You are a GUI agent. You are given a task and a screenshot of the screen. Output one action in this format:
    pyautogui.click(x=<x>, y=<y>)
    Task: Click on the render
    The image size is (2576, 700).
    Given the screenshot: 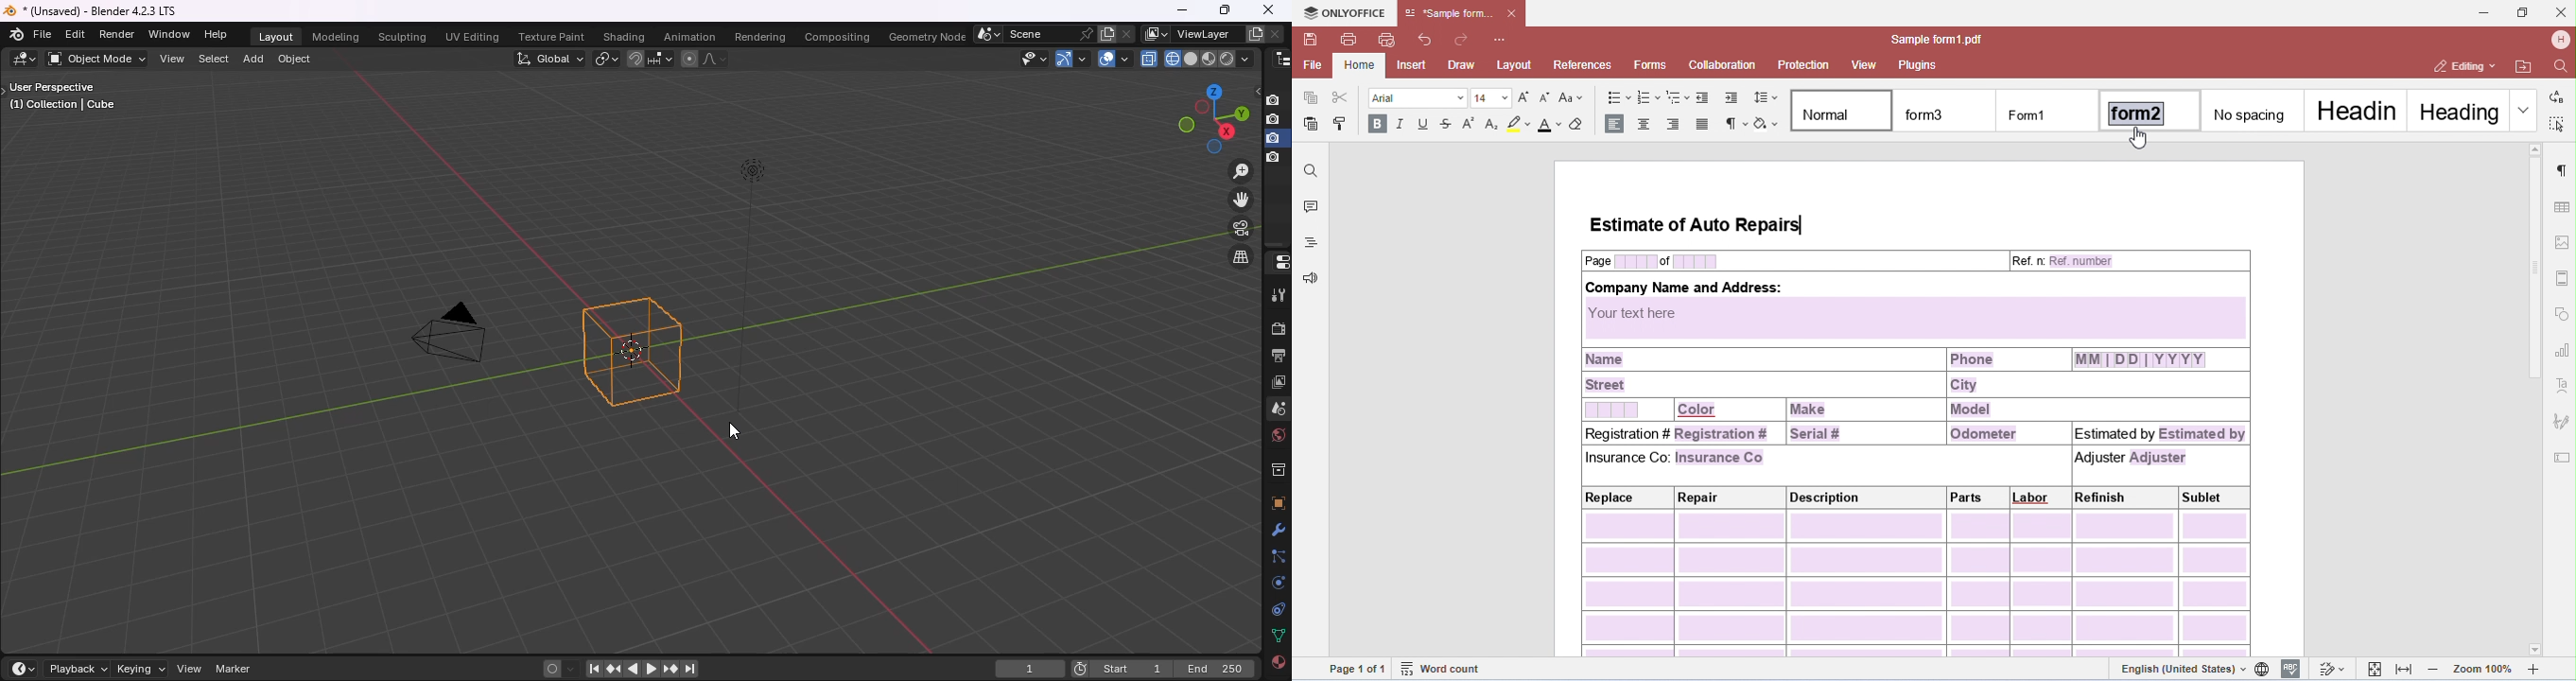 What is the action you would take?
    pyautogui.click(x=118, y=33)
    